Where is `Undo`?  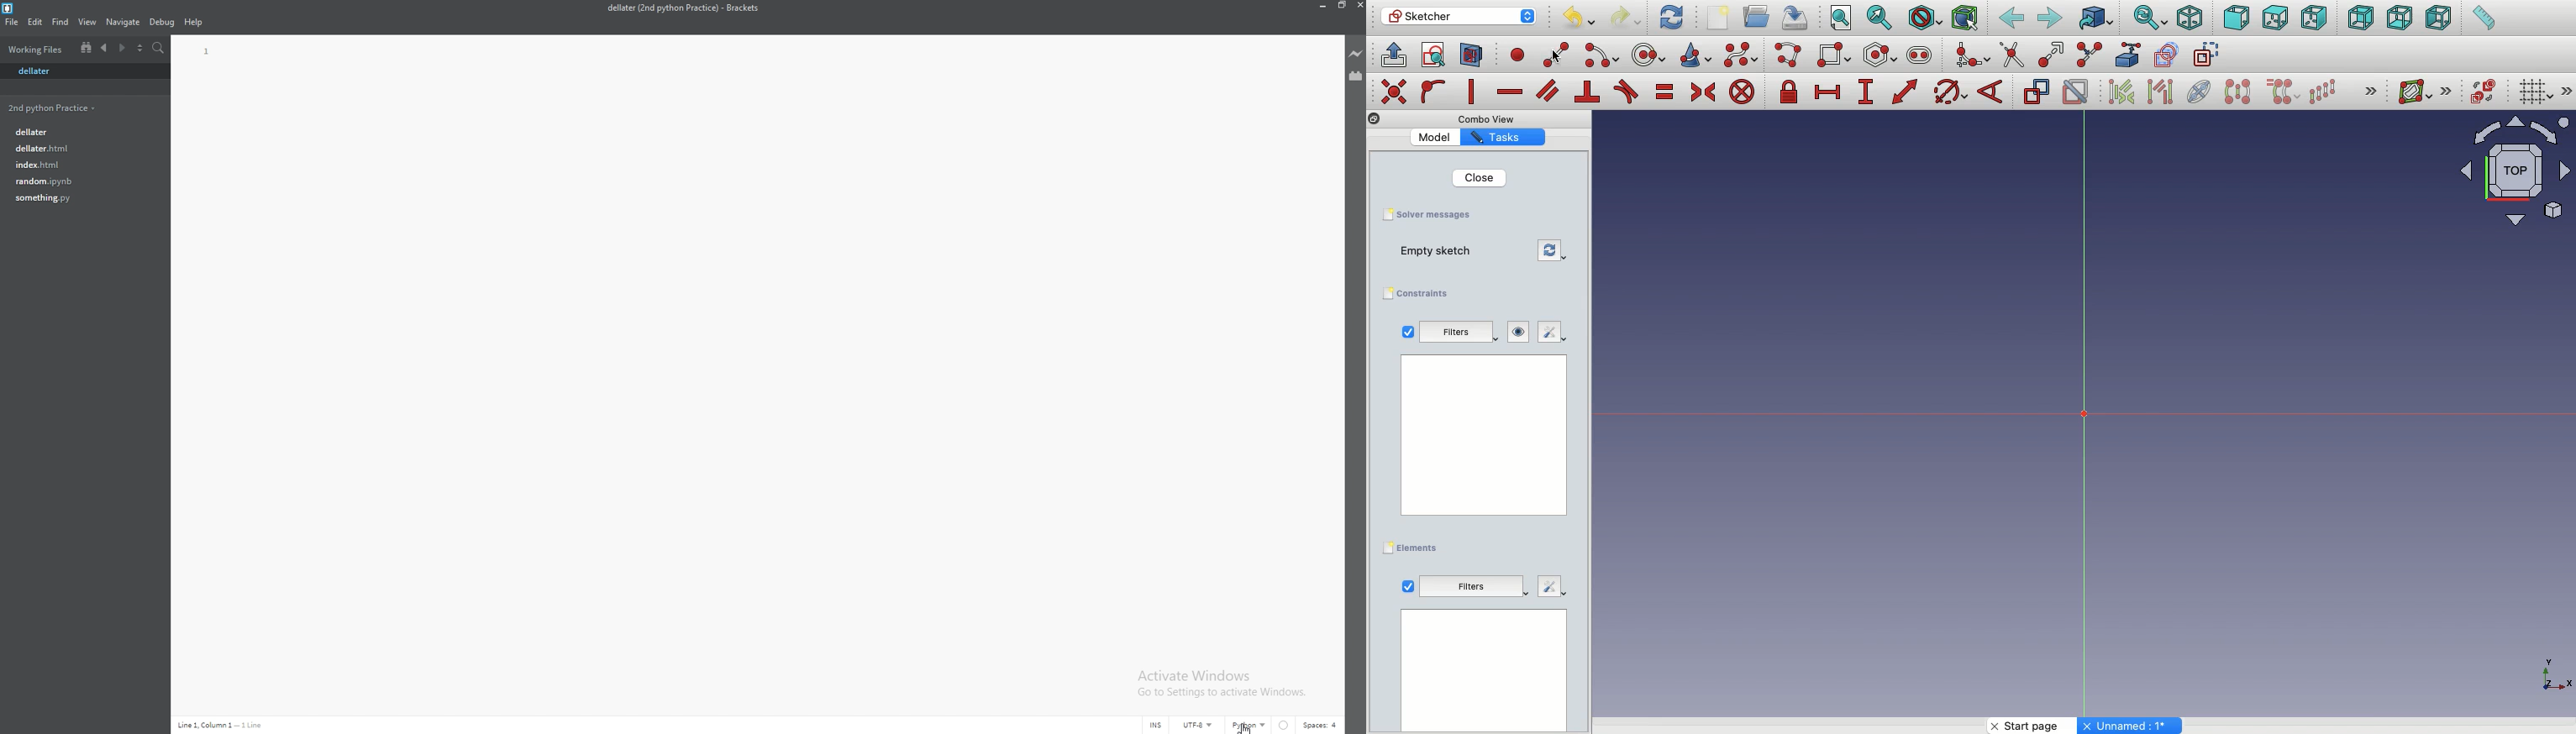
Undo is located at coordinates (1577, 18).